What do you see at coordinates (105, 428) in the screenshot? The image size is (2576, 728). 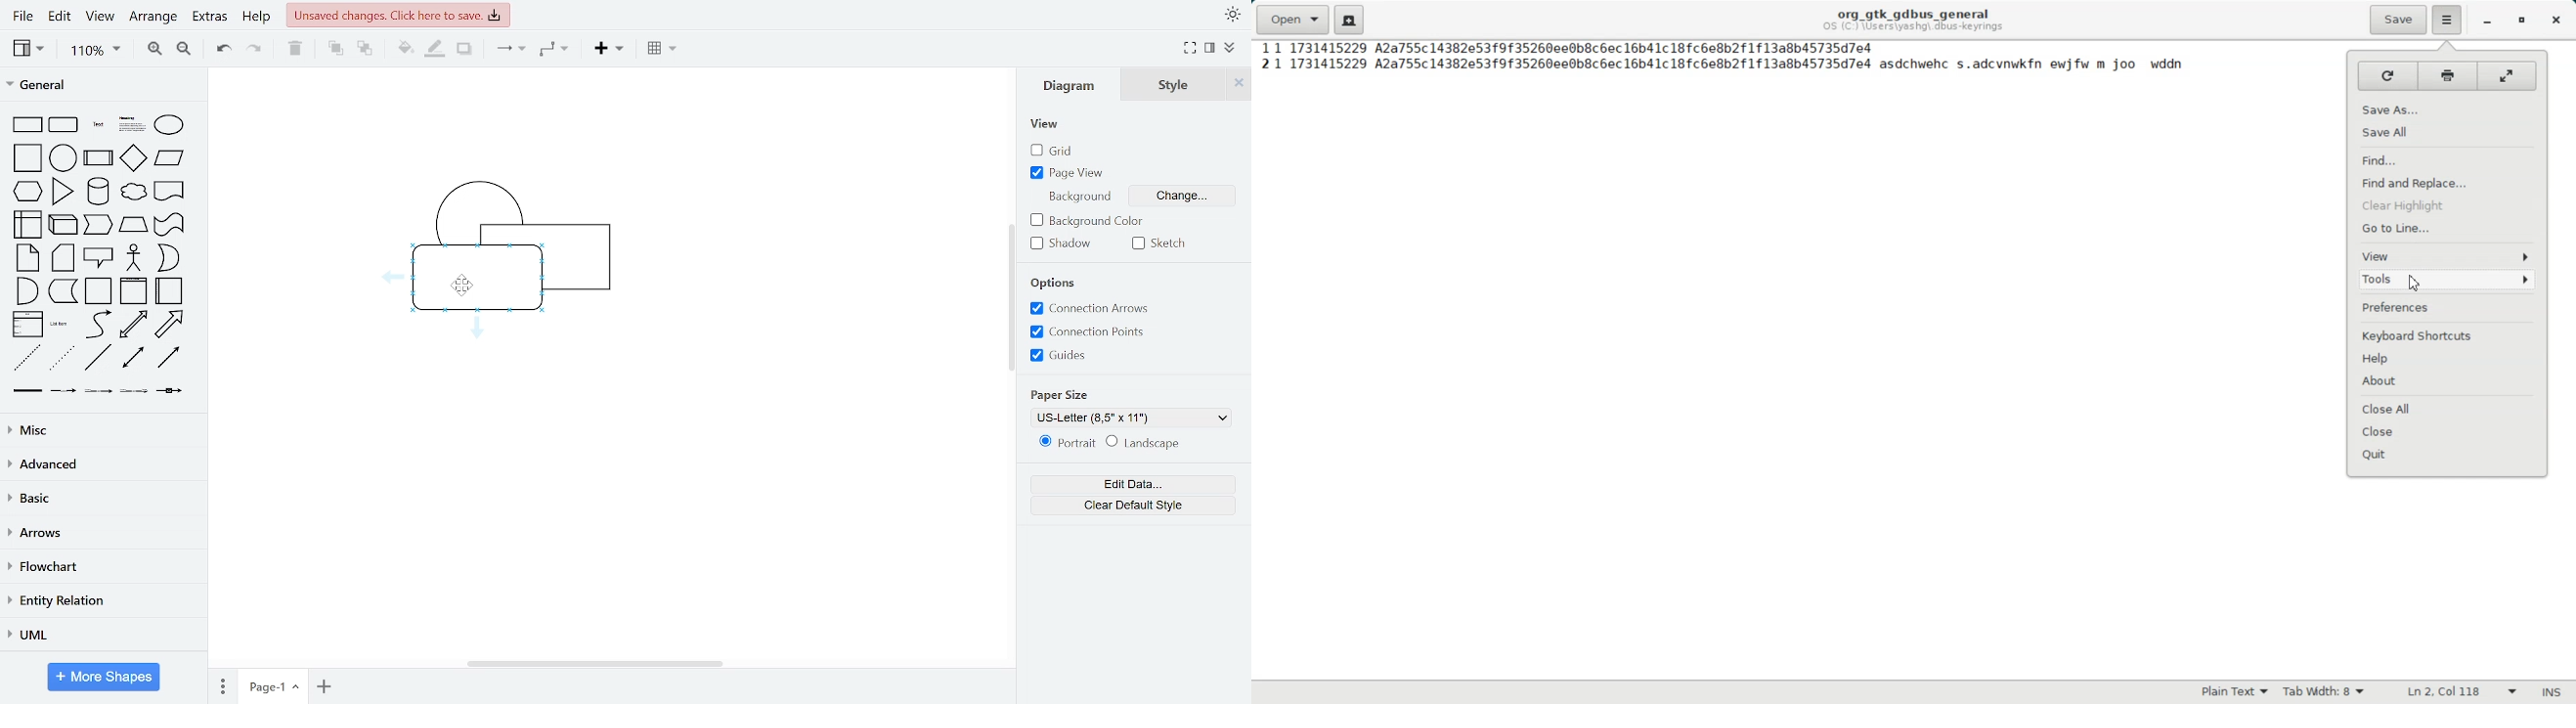 I see `misc` at bounding box center [105, 428].